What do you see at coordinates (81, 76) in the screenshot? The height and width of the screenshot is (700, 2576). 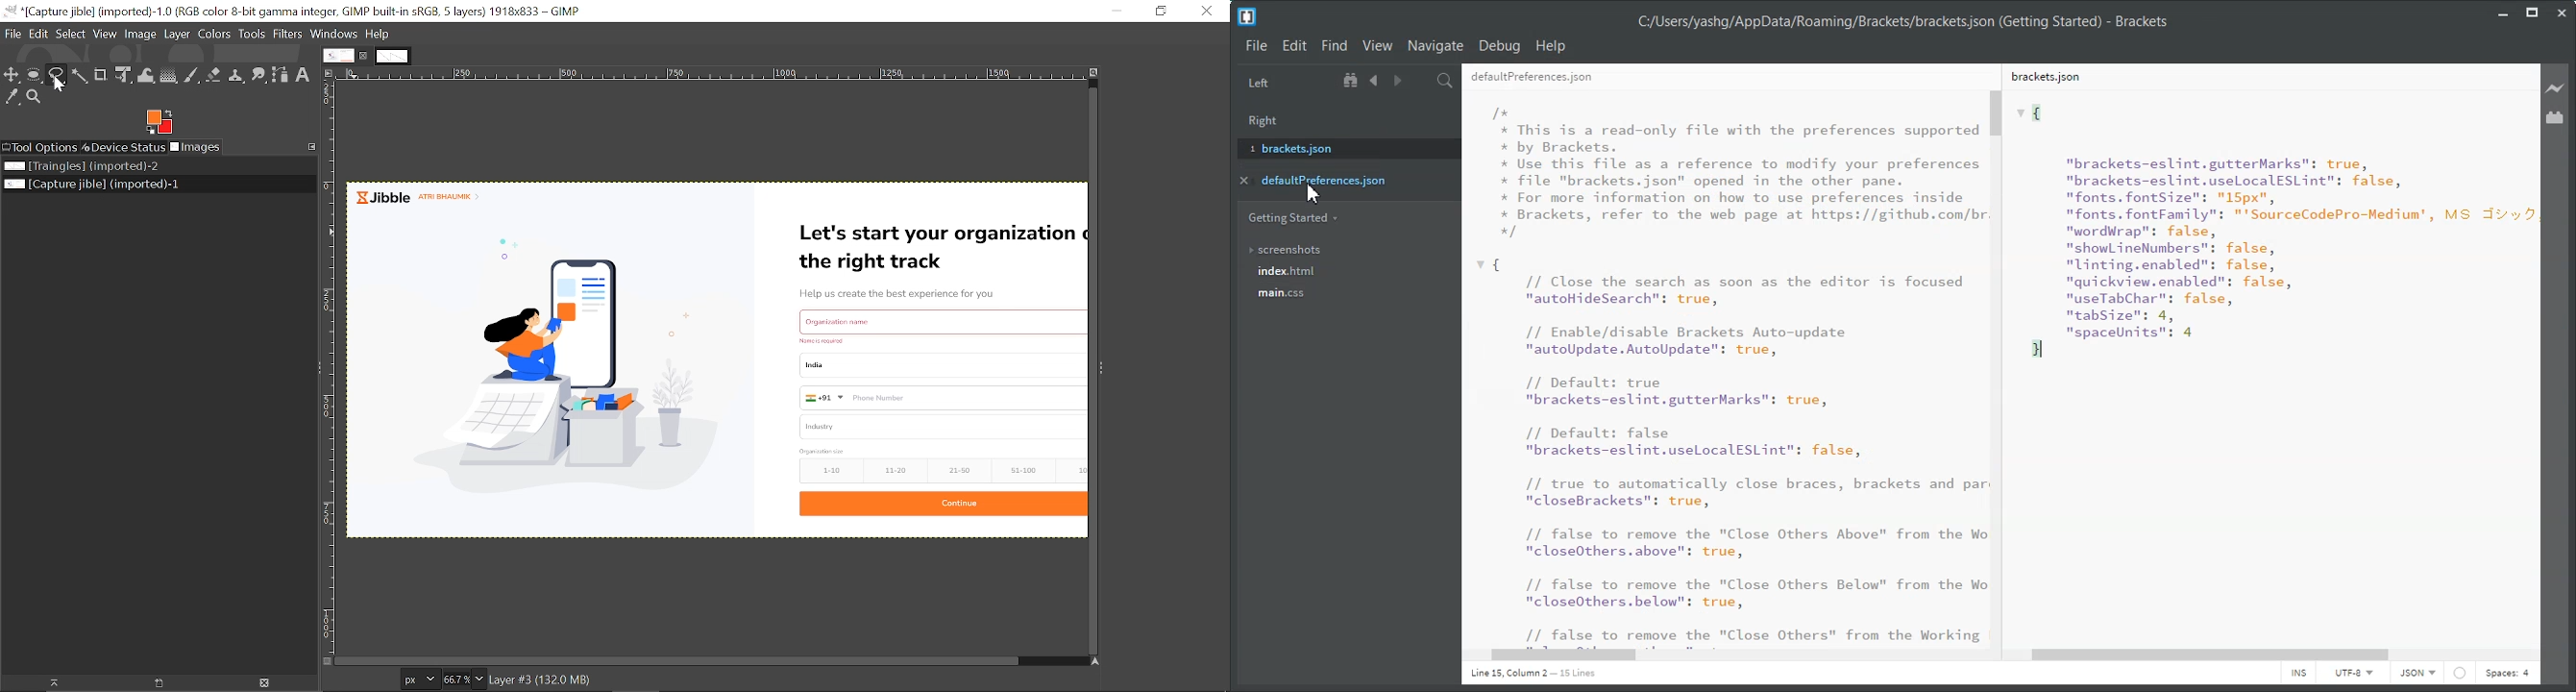 I see `Fuzzy select tool` at bounding box center [81, 76].